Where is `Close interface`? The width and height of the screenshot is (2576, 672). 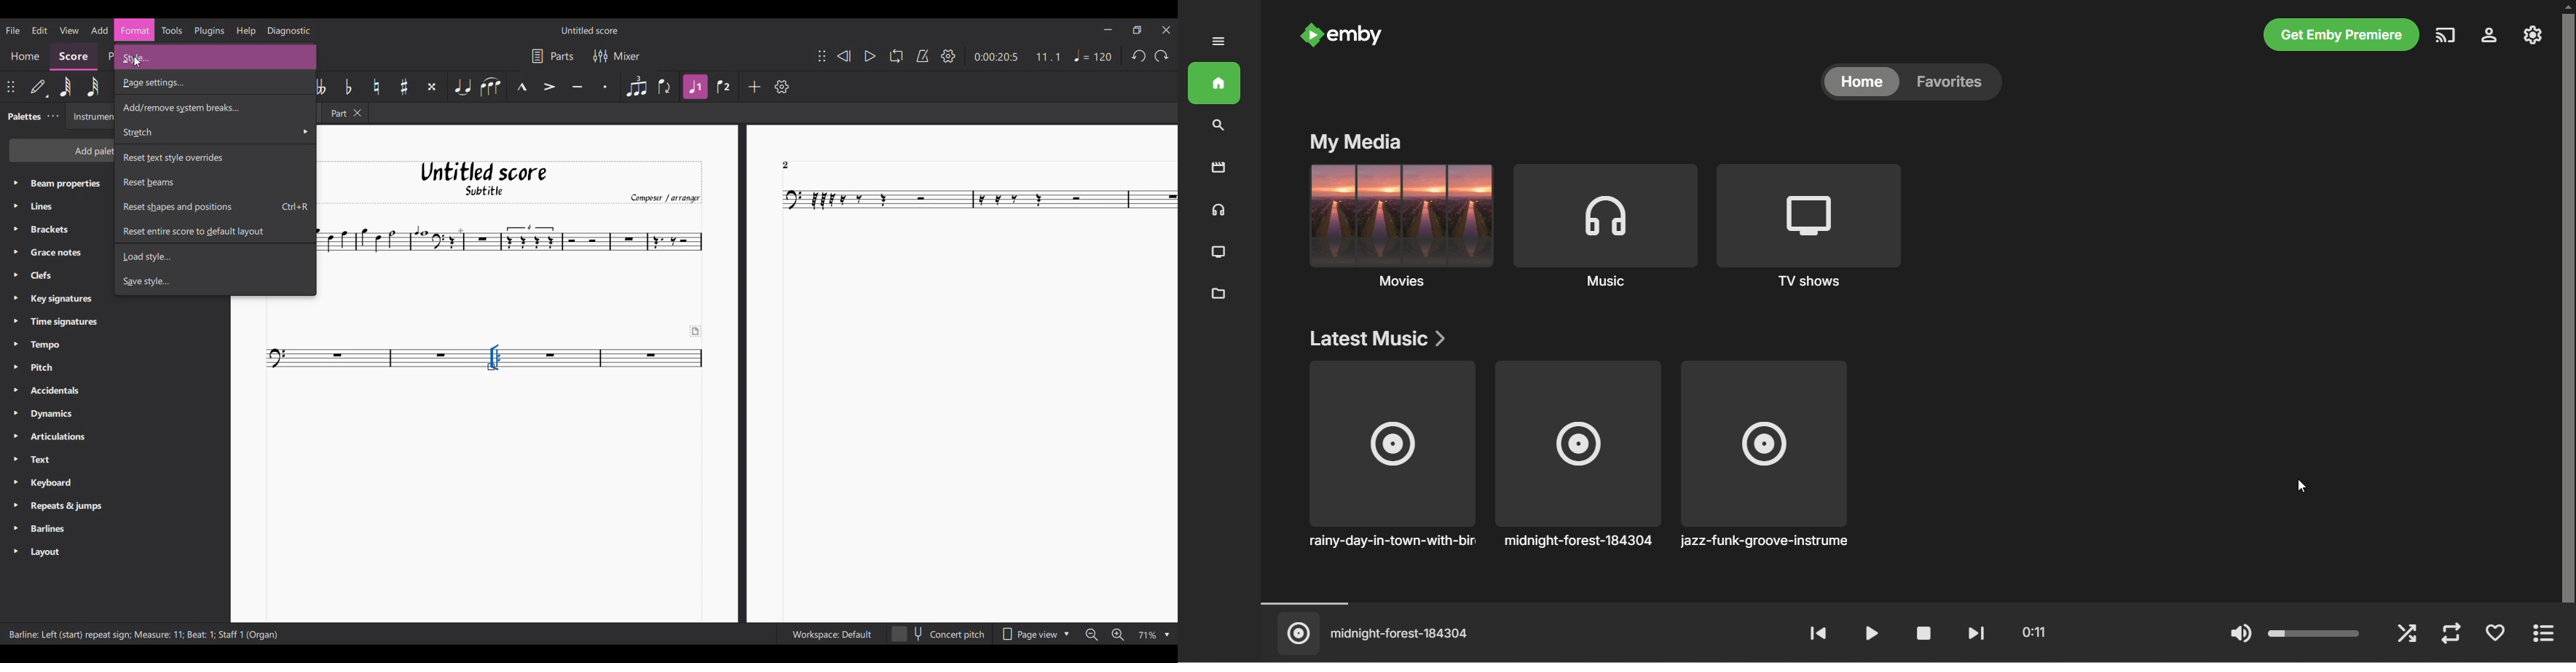
Close interface is located at coordinates (1167, 29).